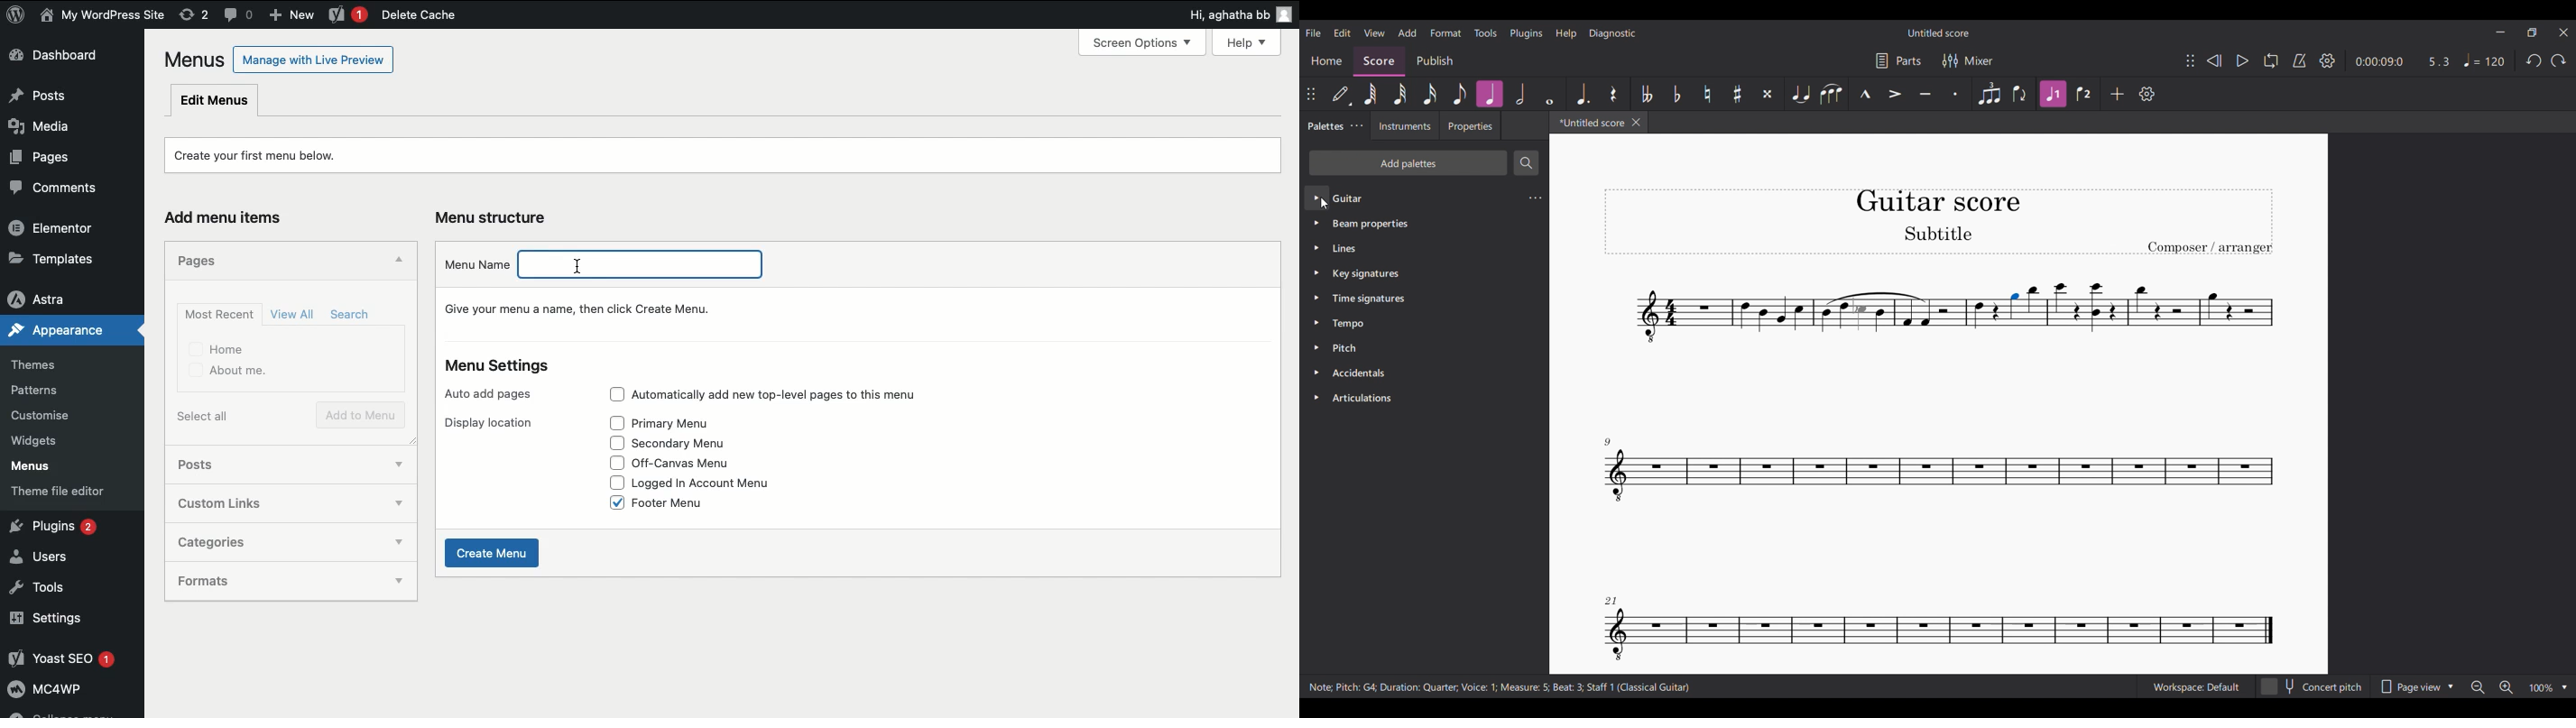 This screenshot has height=728, width=2576. I want to click on Default, so click(1342, 94).